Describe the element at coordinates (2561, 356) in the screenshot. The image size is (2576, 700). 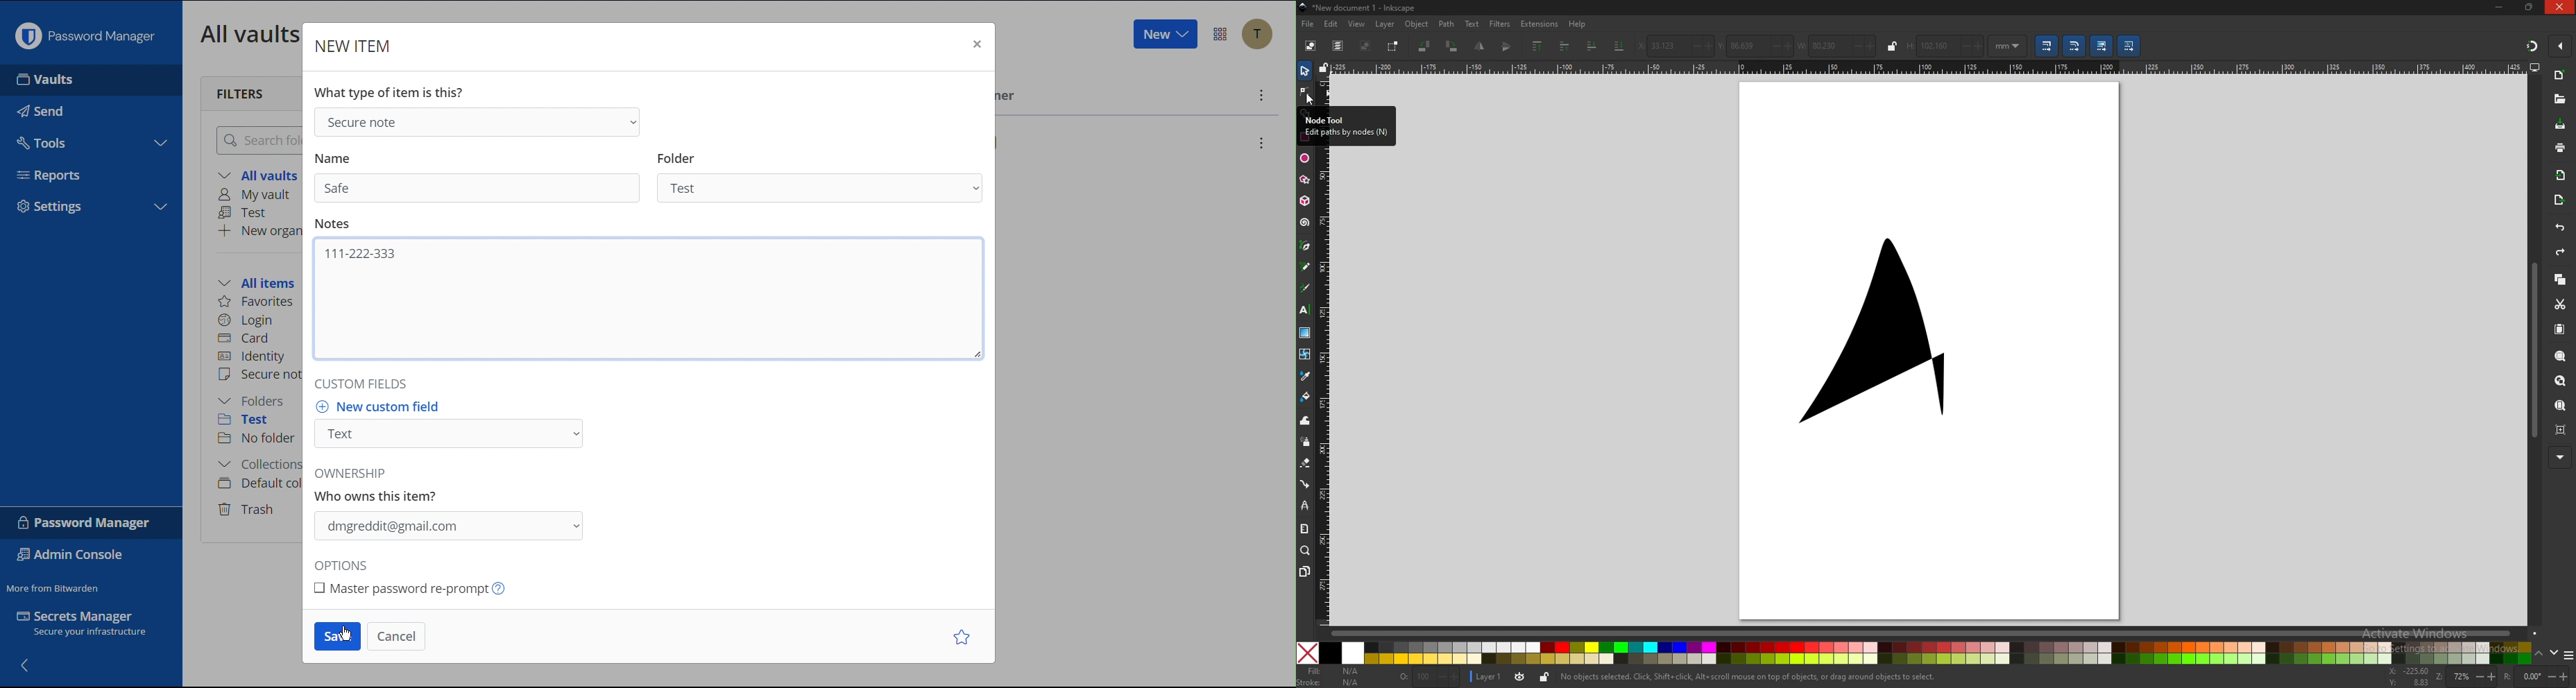
I see `zoom selection` at that location.